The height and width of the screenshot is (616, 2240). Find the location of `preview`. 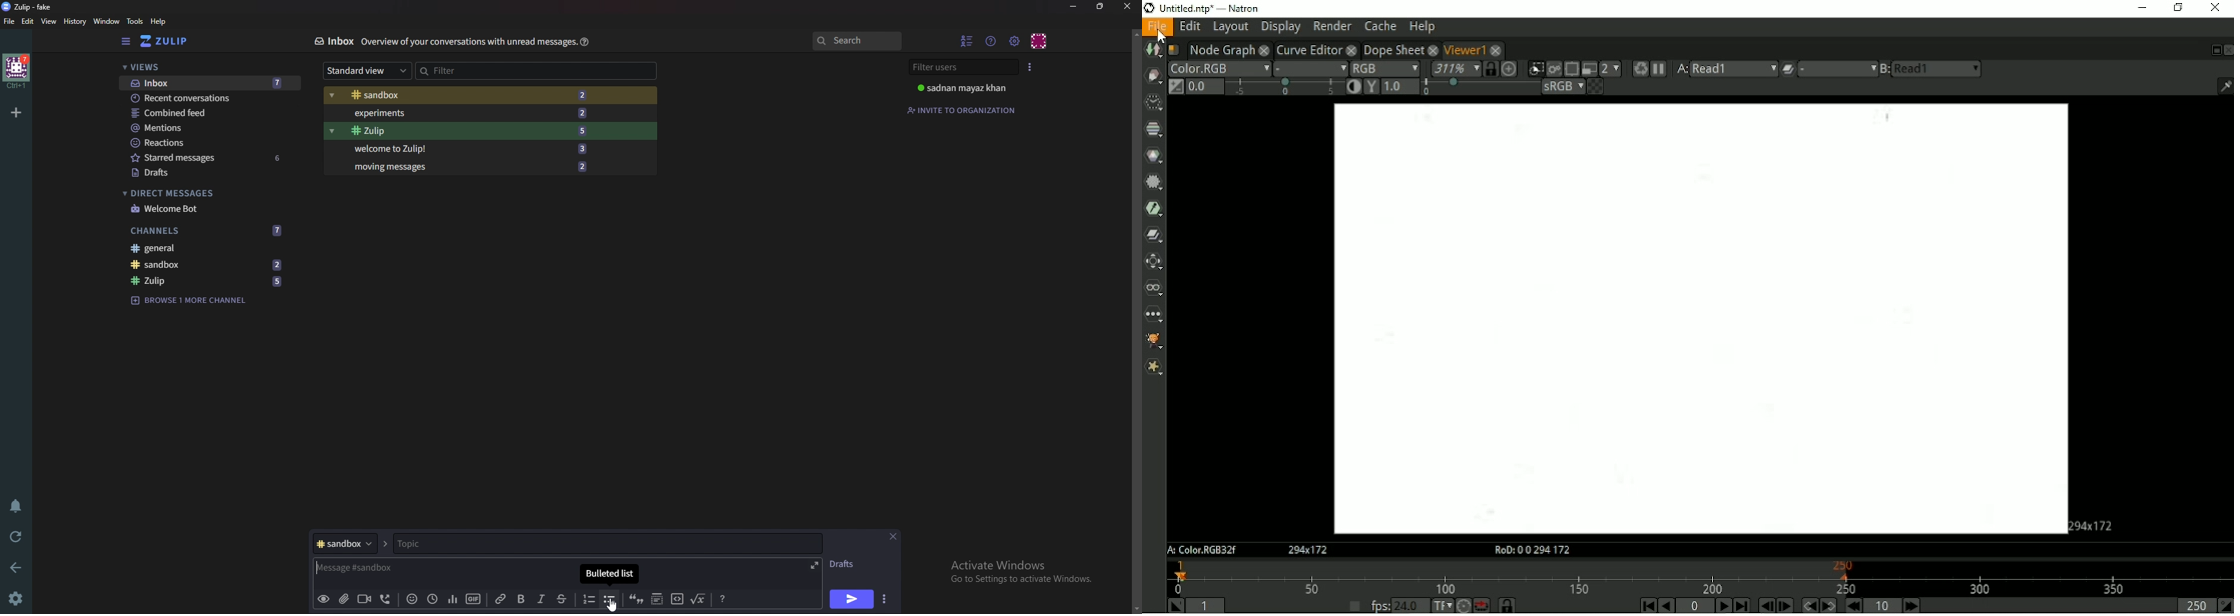

preview is located at coordinates (323, 600).